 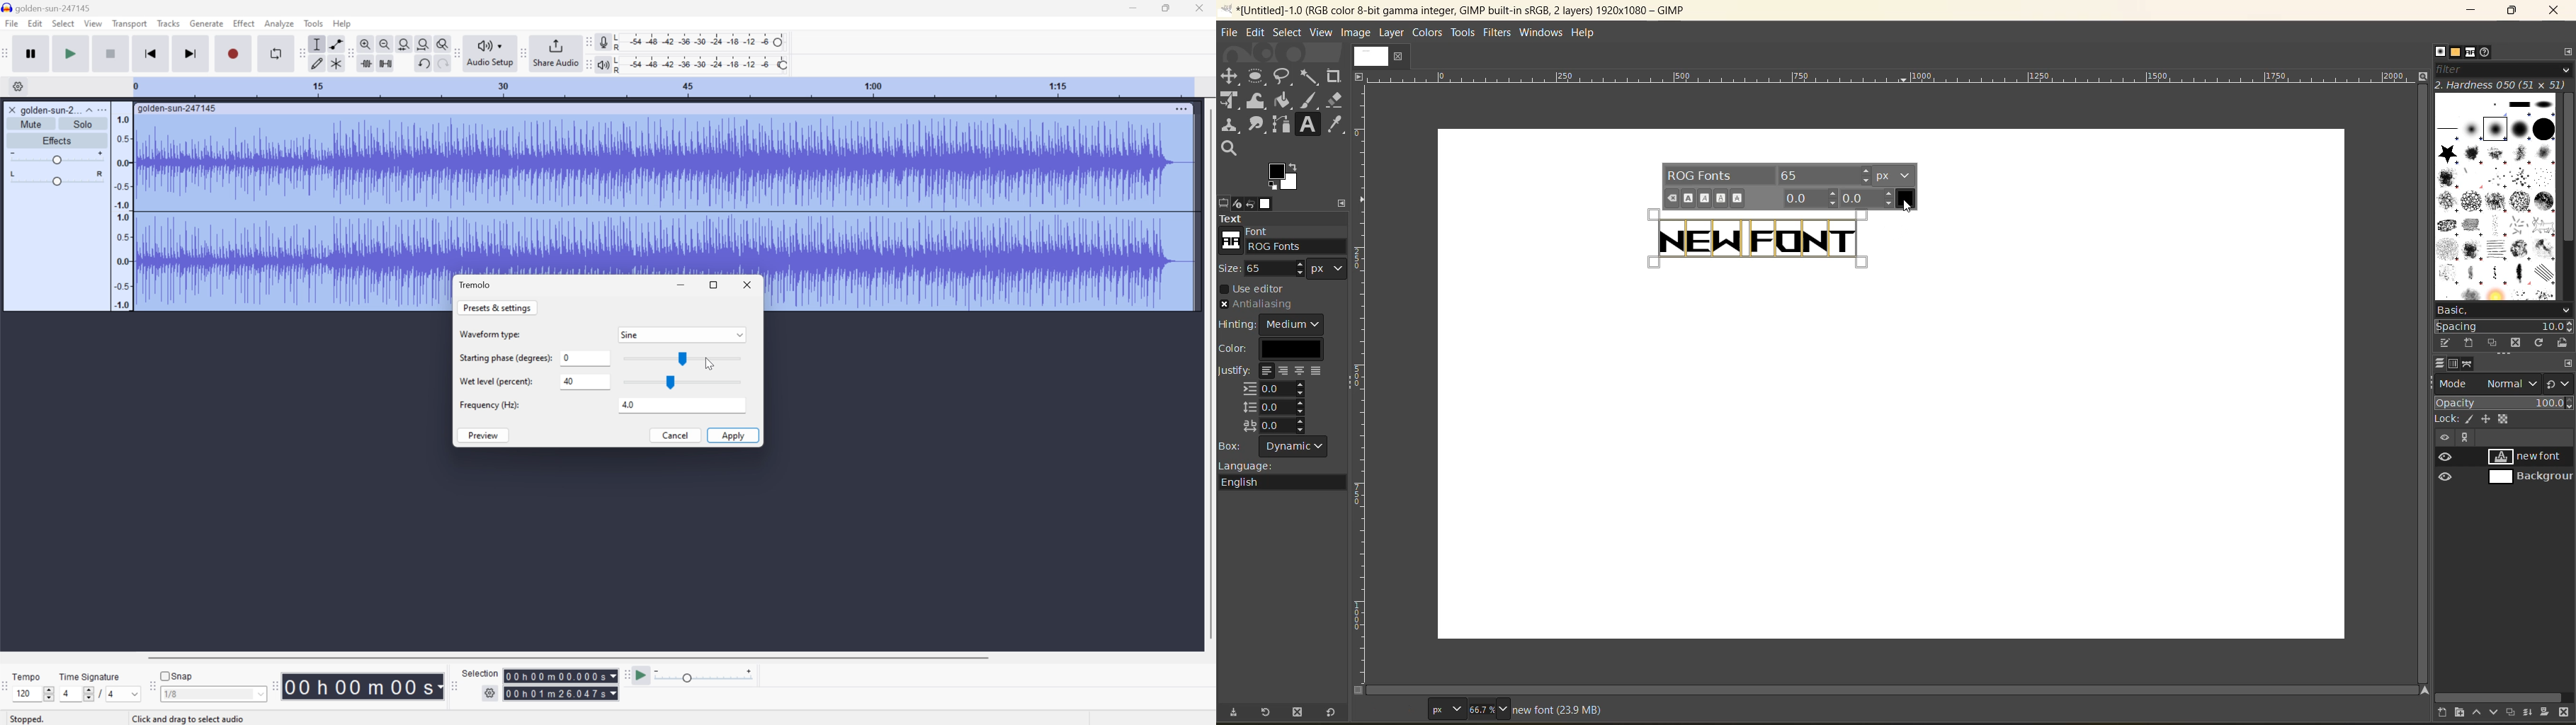 I want to click on open brush as image, so click(x=2565, y=344).